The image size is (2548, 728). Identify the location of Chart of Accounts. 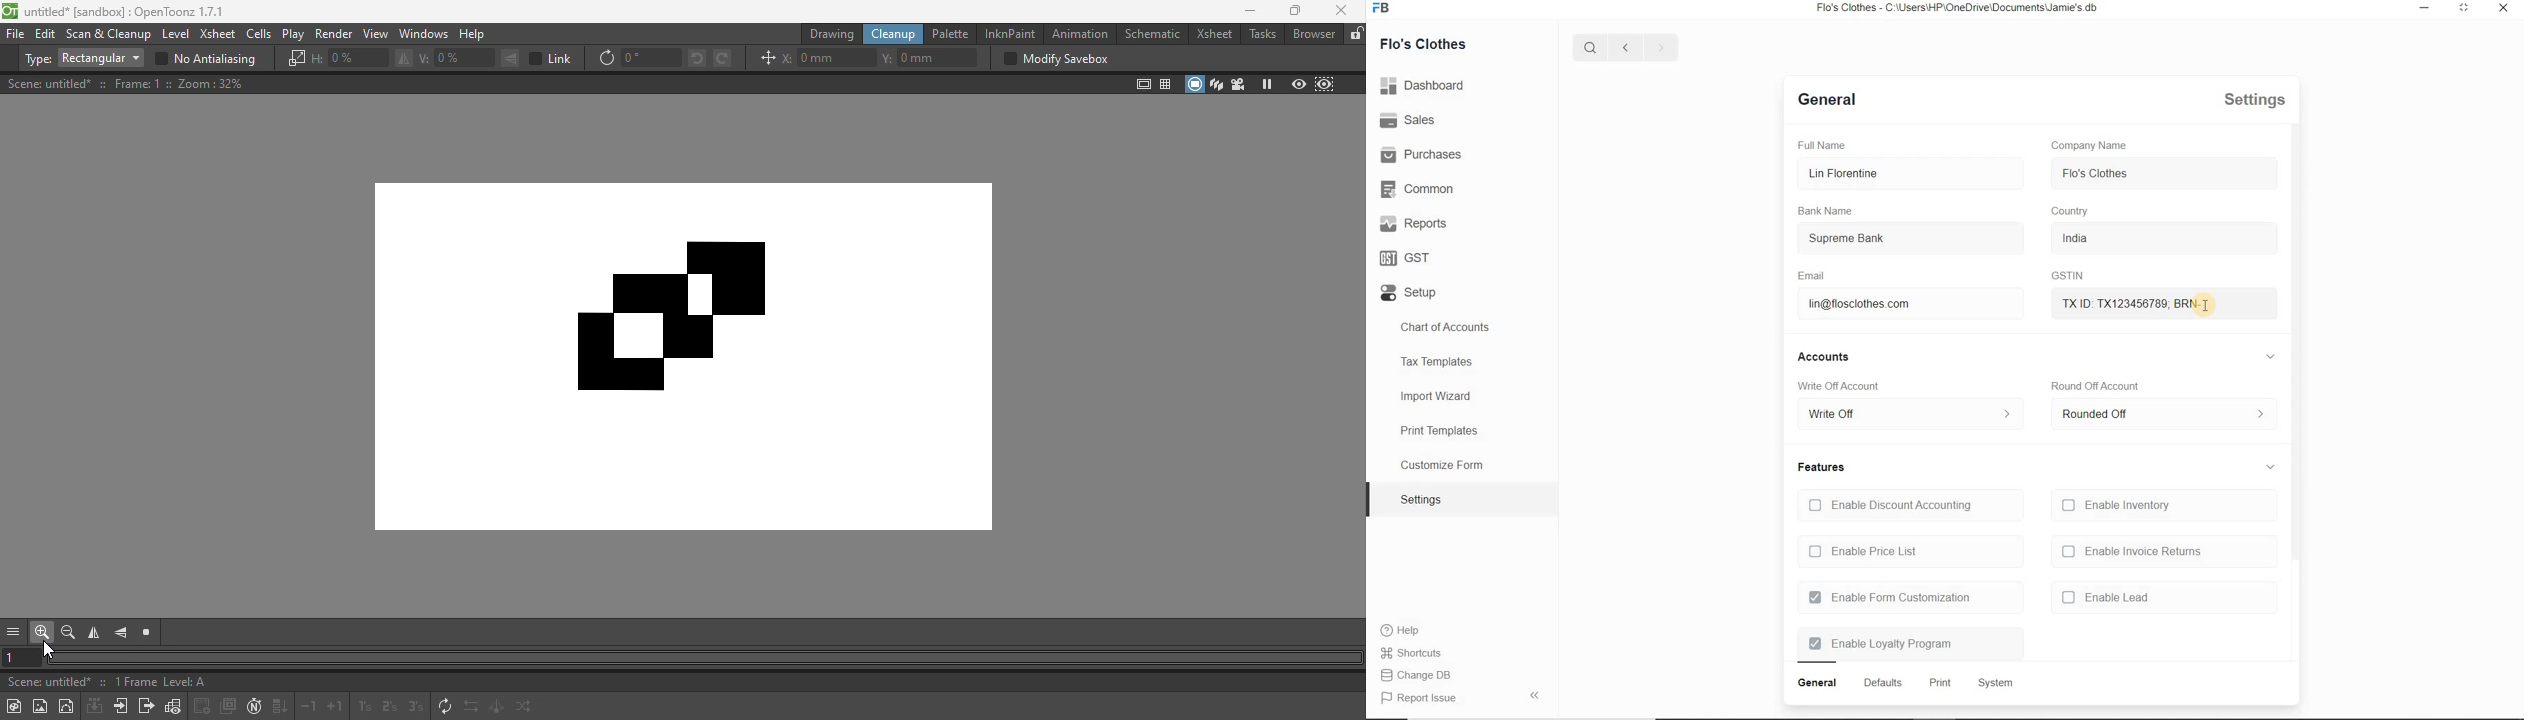
(1451, 328).